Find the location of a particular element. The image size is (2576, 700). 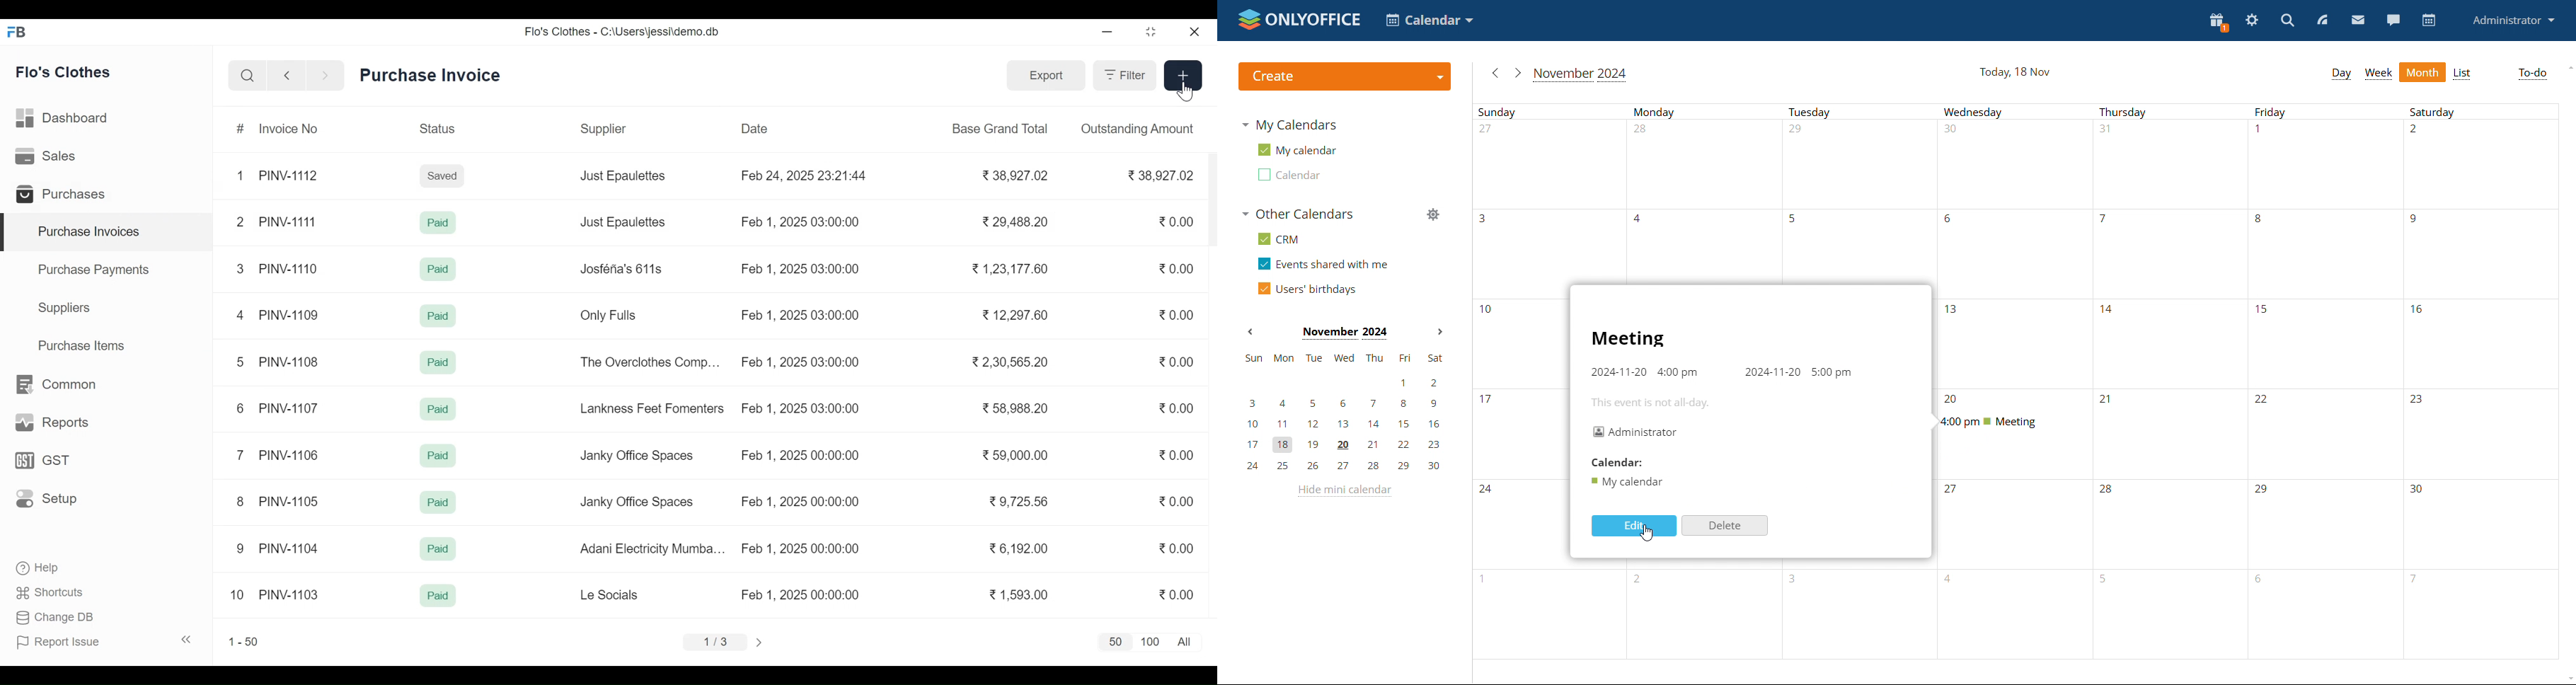

Filter is located at coordinates (1125, 75).